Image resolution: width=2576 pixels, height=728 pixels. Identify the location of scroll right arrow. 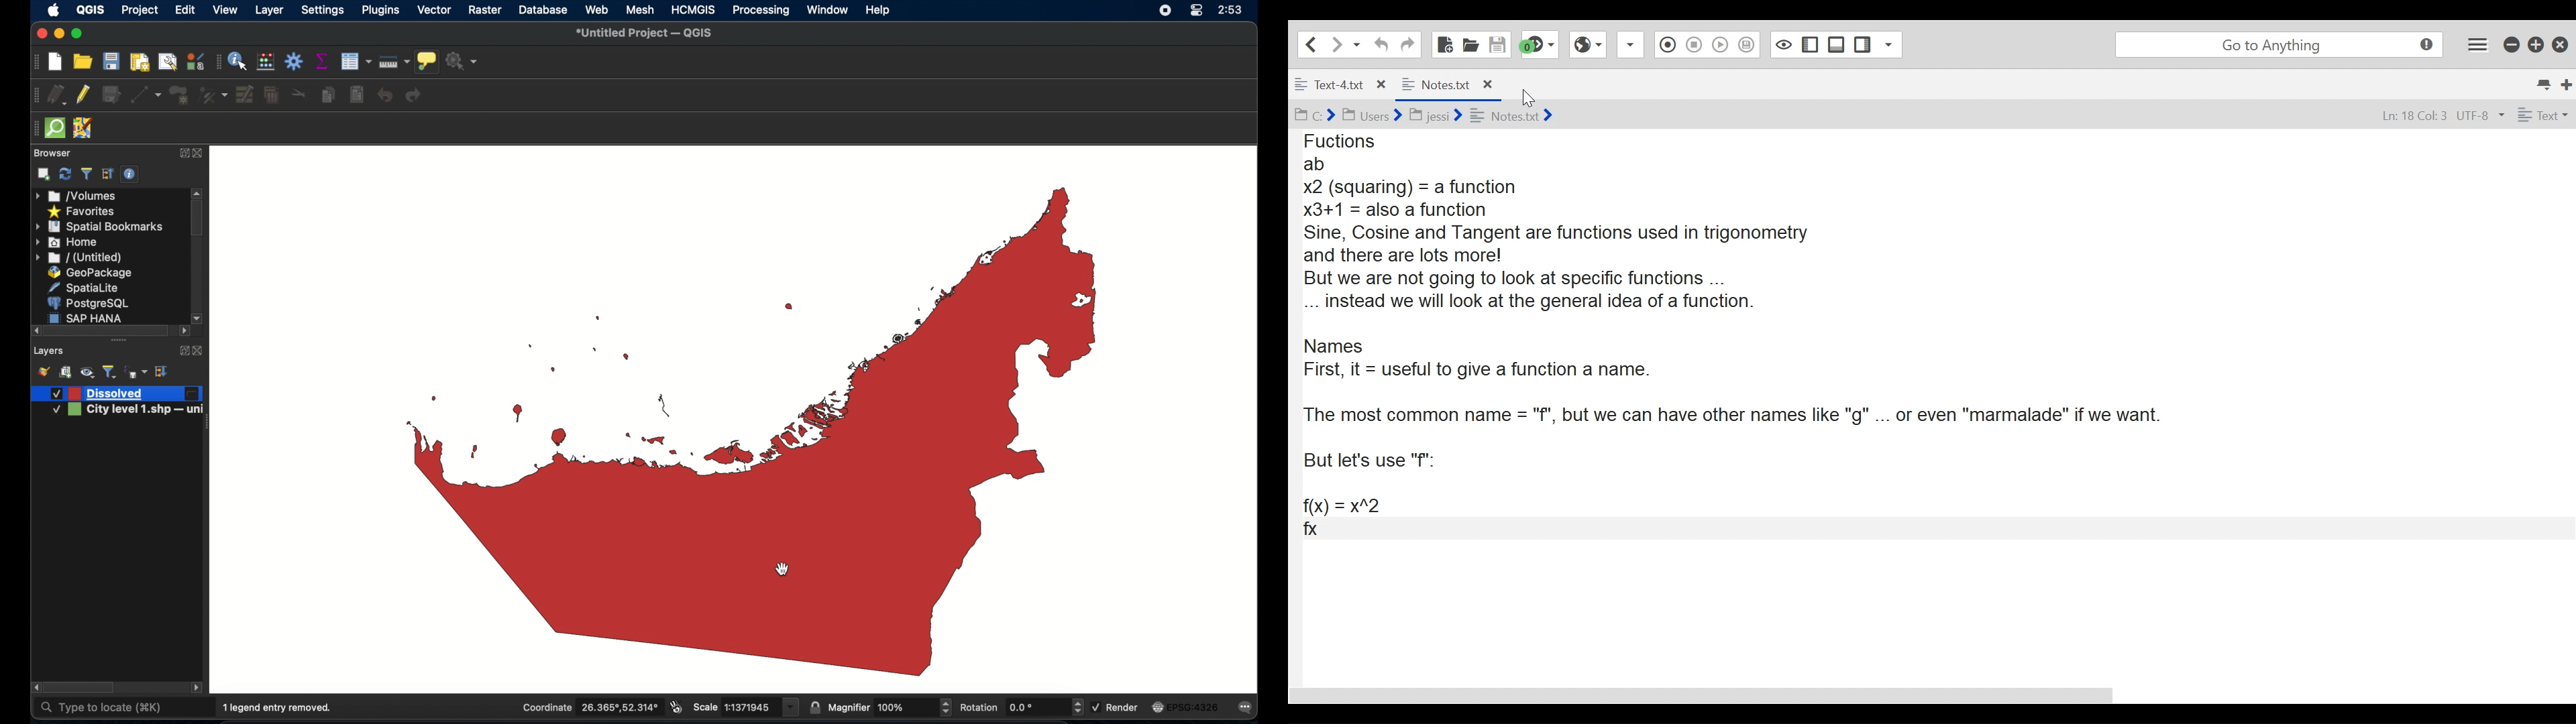
(34, 688).